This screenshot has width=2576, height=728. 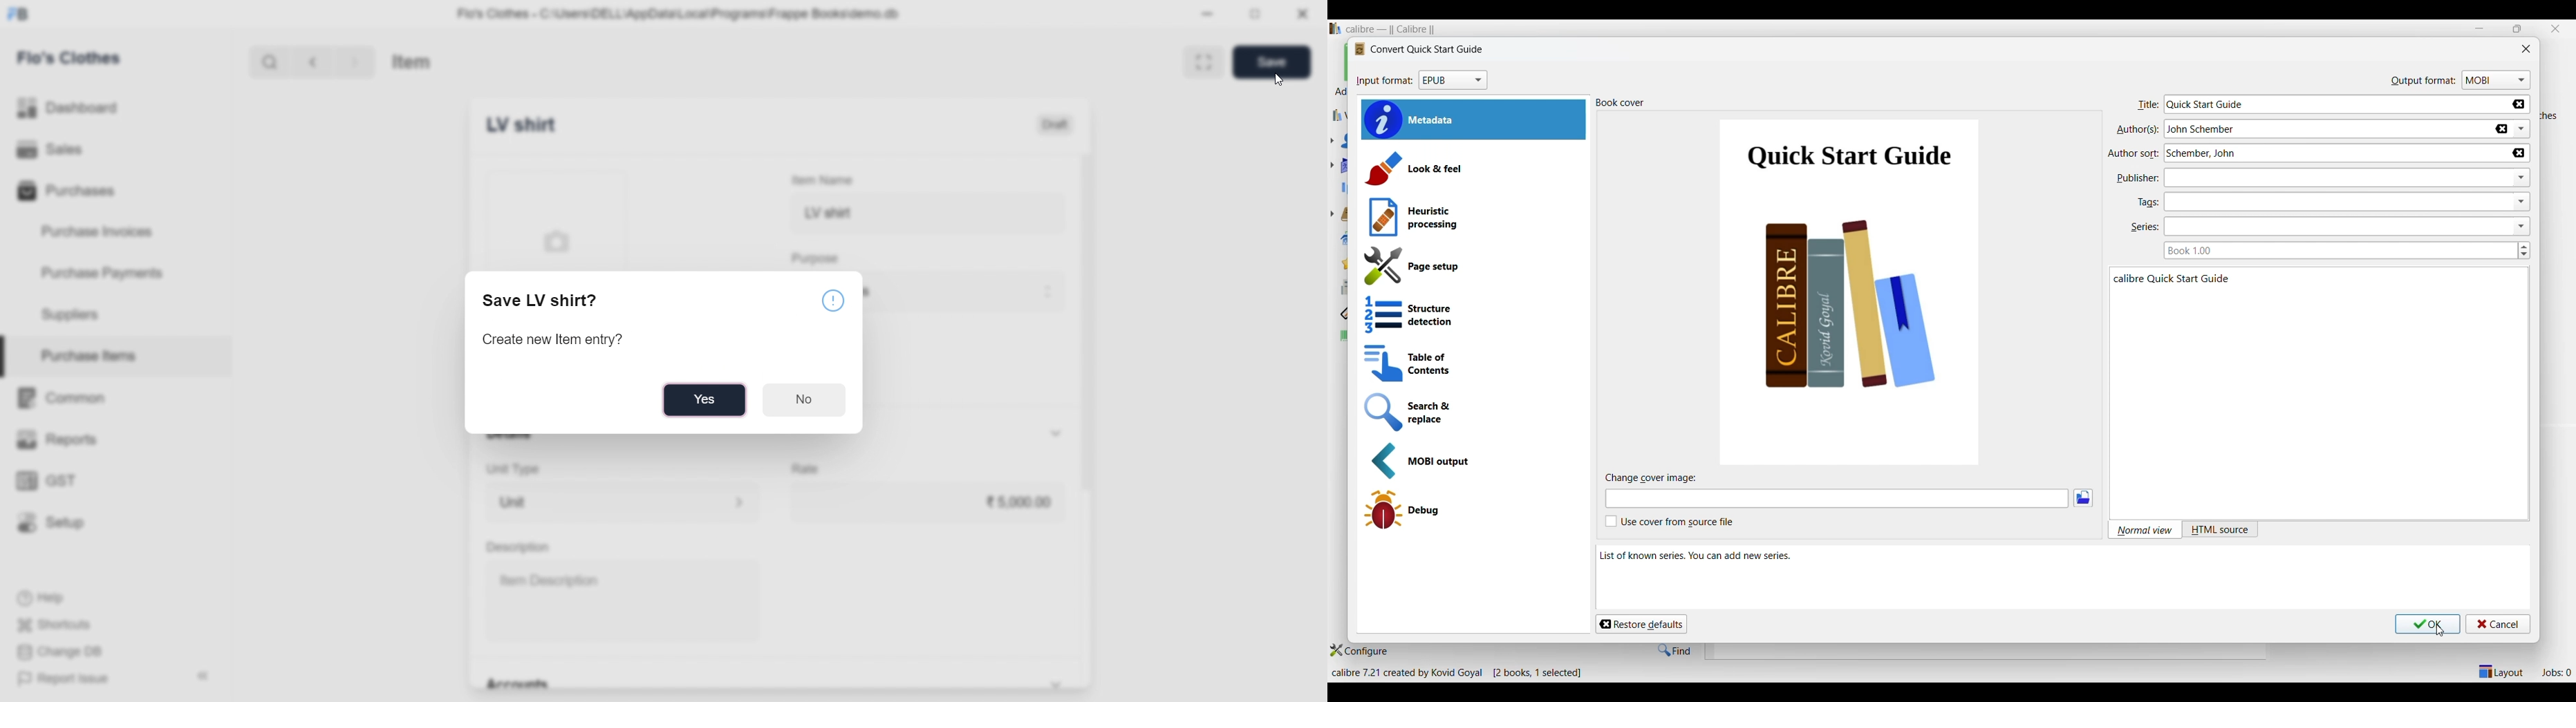 I want to click on Cursor clicking on saving inputs, so click(x=2440, y=630).